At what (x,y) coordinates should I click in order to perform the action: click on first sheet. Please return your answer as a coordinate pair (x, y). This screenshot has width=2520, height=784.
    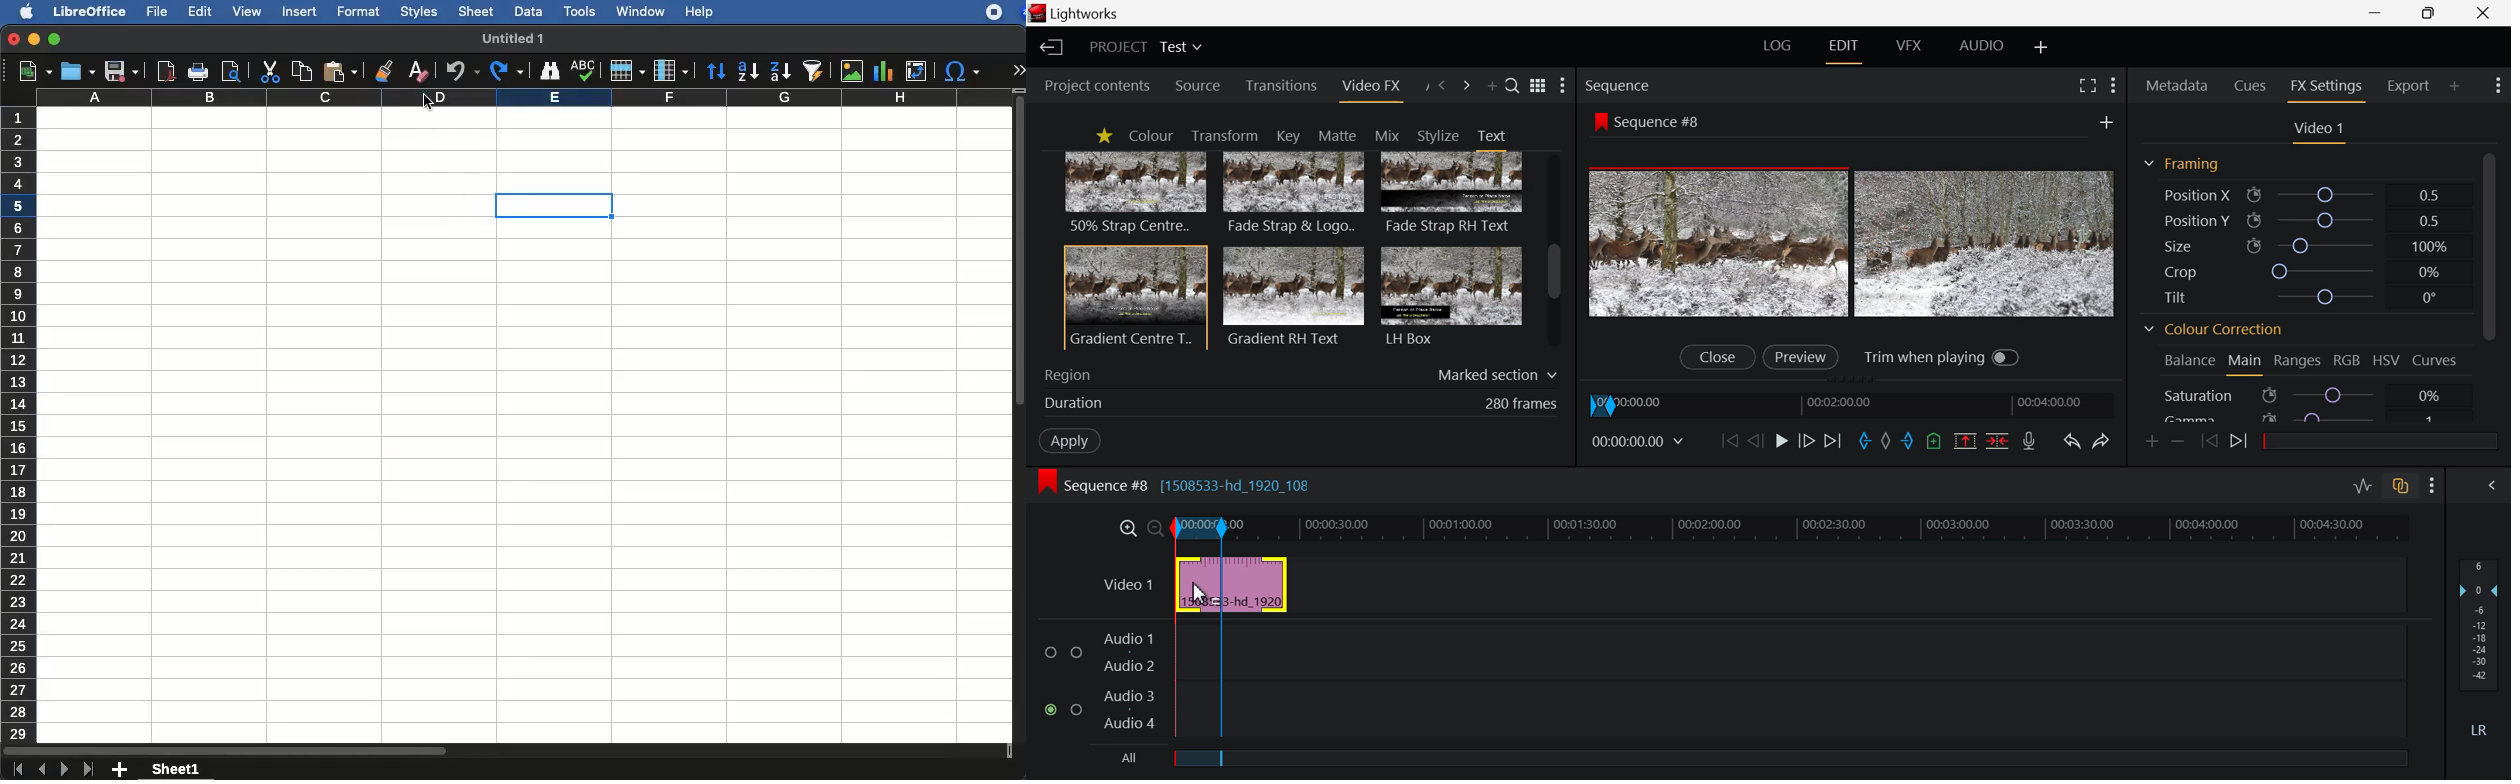
    Looking at the image, I should click on (17, 770).